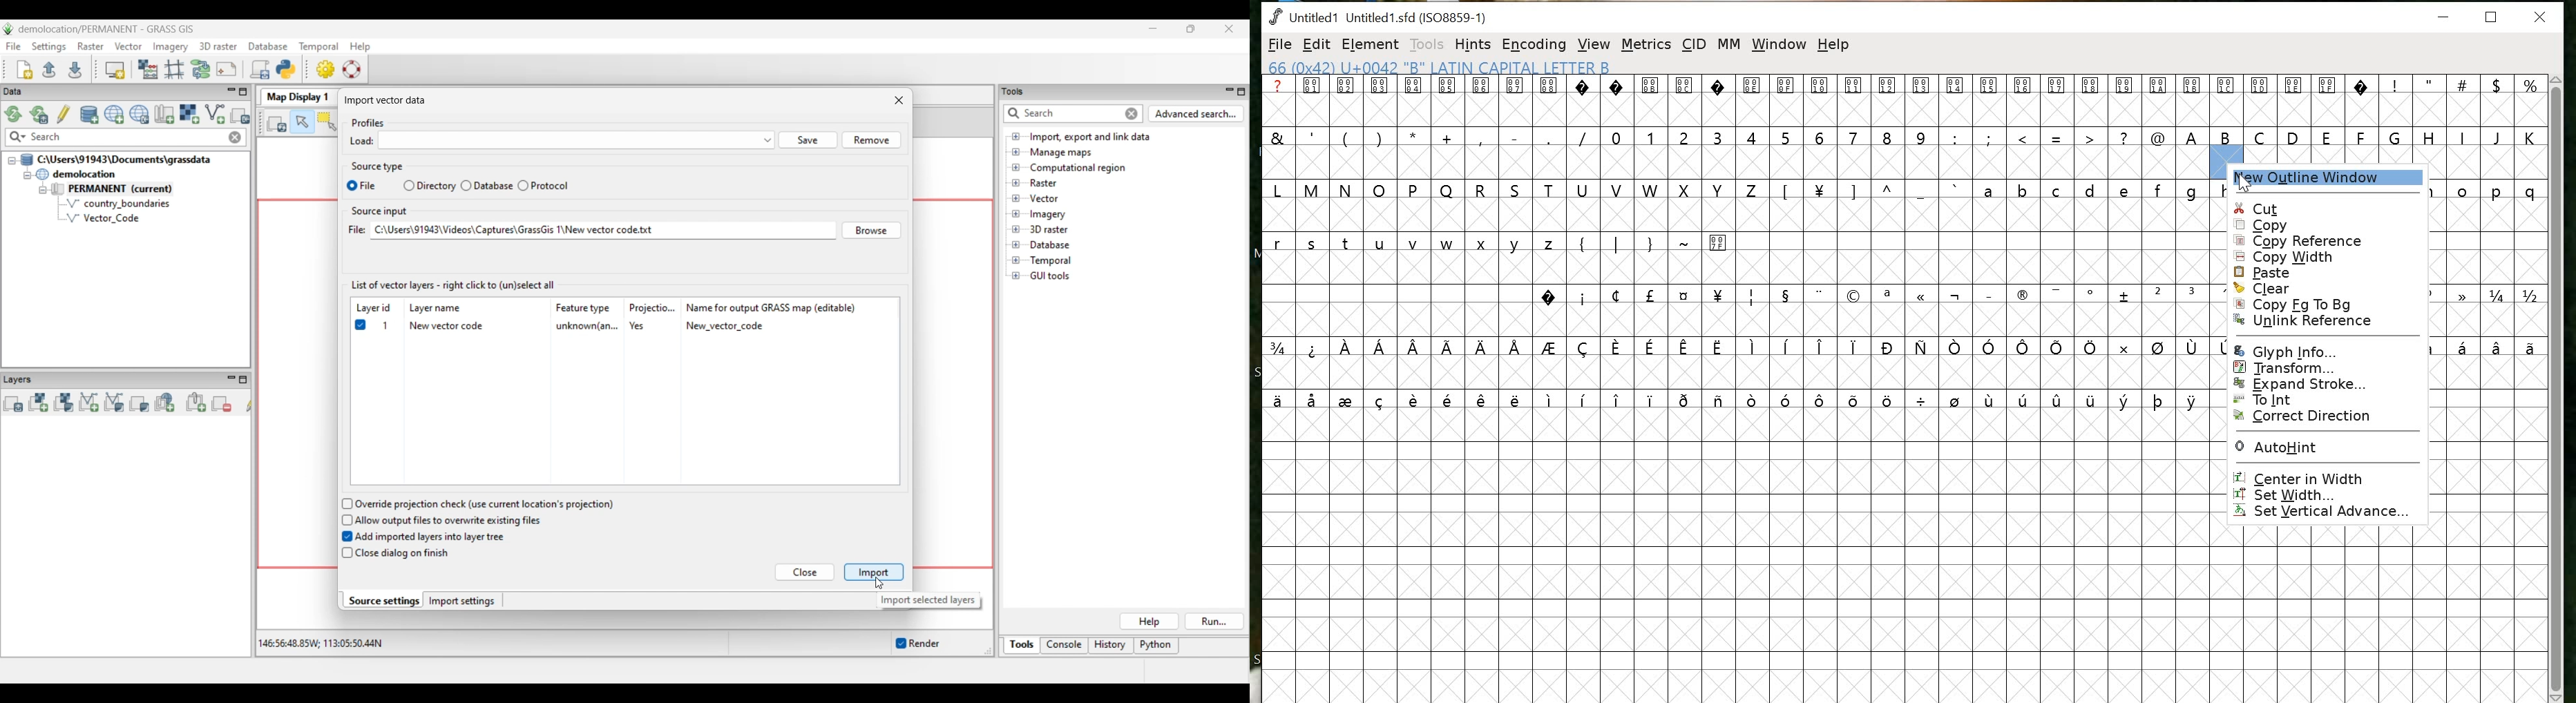 This screenshot has height=728, width=2576. What do you see at coordinates (1534, 44) in the screenshot?
I see `ENCODING` at bounding box center [1534, 44].